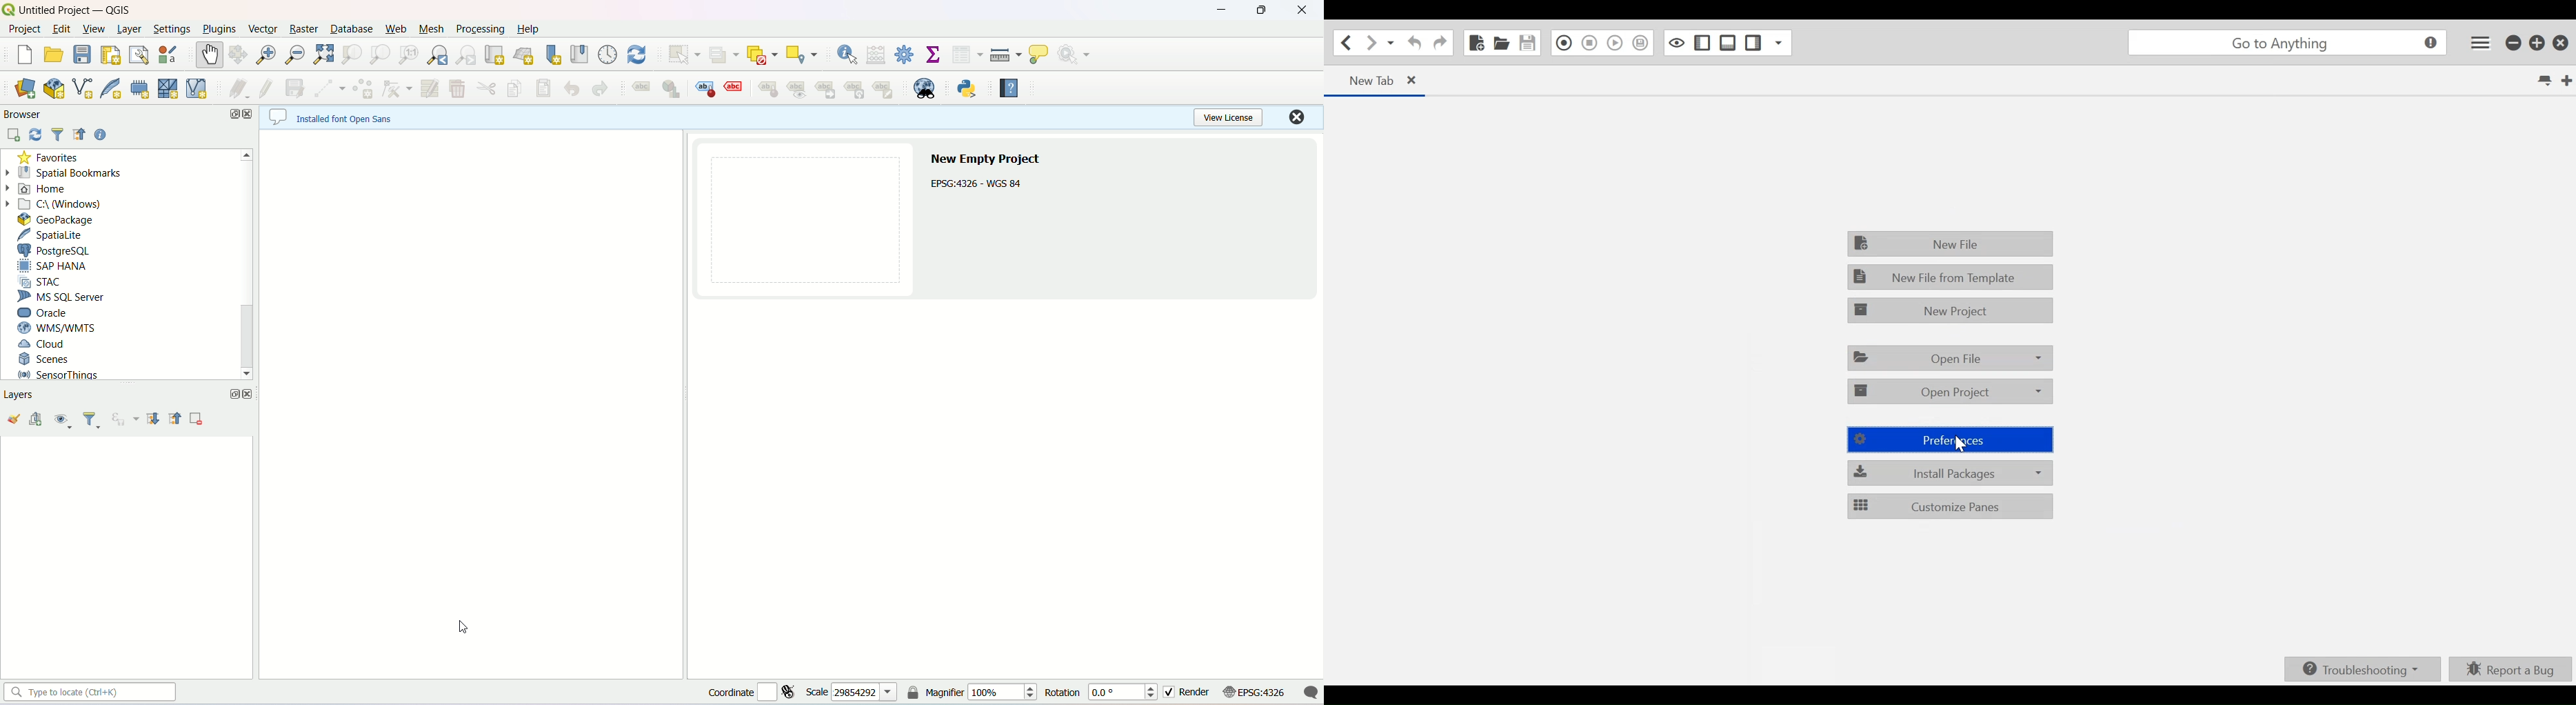 The image size is (2576, 728). I want to click on New Tab, so click(2567, 79).